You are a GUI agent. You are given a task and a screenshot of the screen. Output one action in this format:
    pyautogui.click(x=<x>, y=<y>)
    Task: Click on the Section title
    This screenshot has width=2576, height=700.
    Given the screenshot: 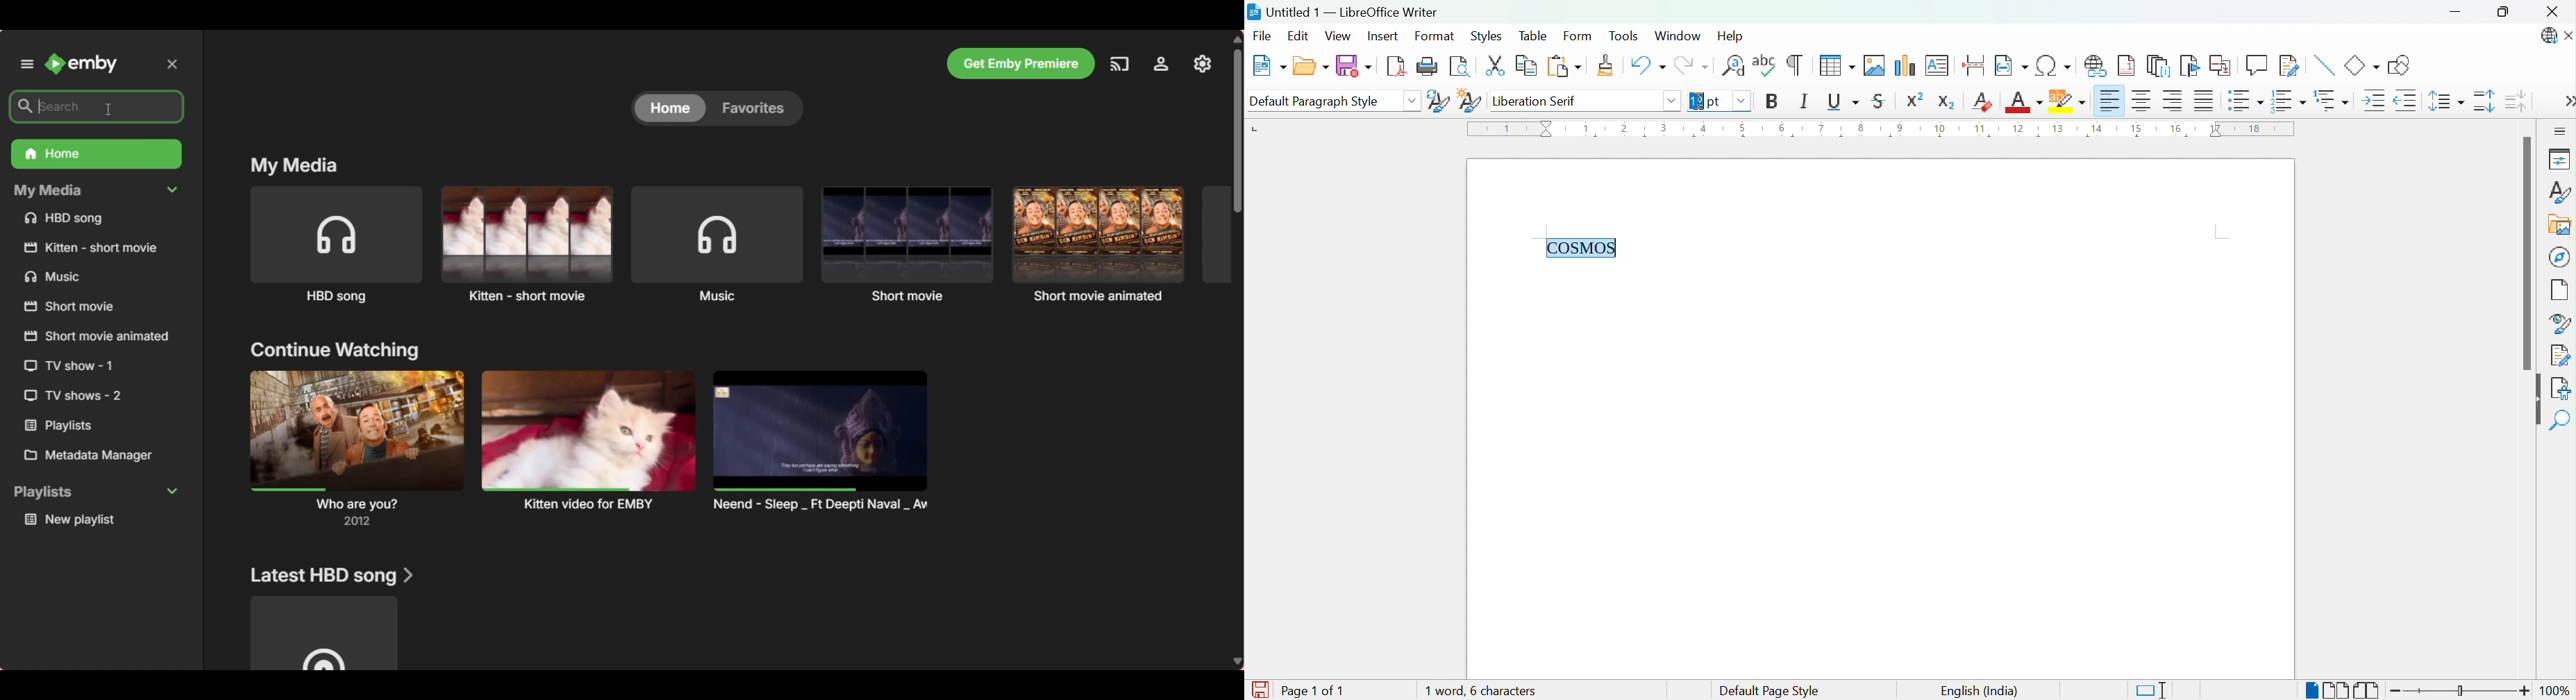 What is the action you would take?
    pyautogui.click(x=332, y=576)
    